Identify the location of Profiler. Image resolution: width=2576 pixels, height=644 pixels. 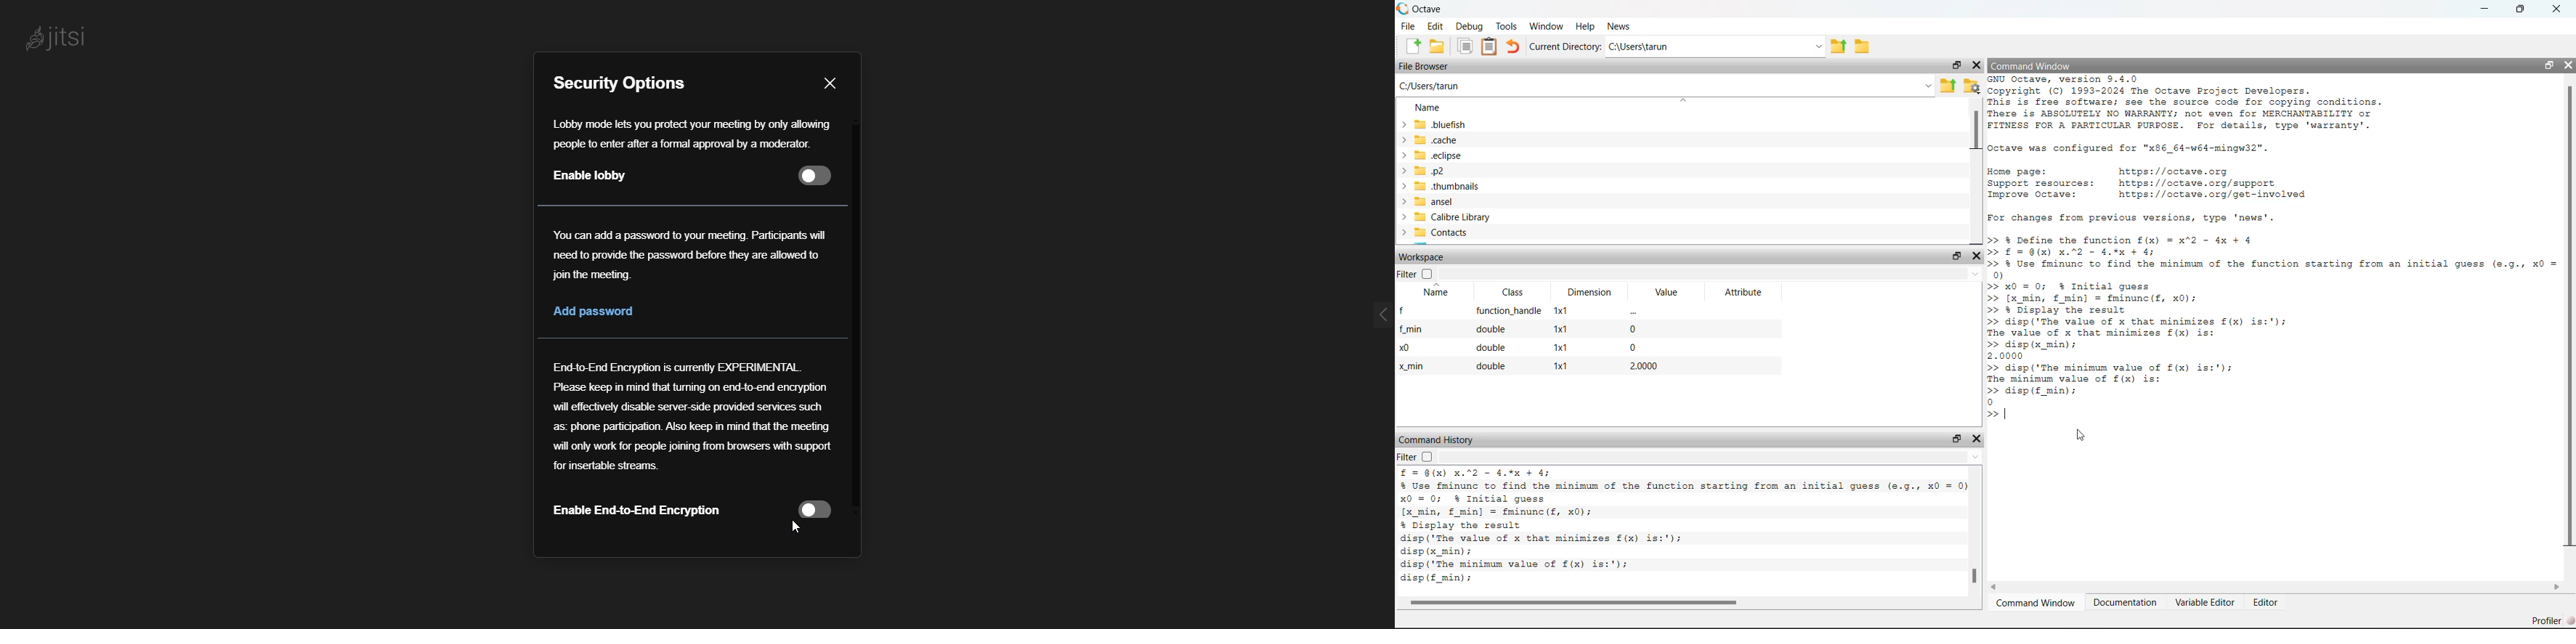
(2547, 617).